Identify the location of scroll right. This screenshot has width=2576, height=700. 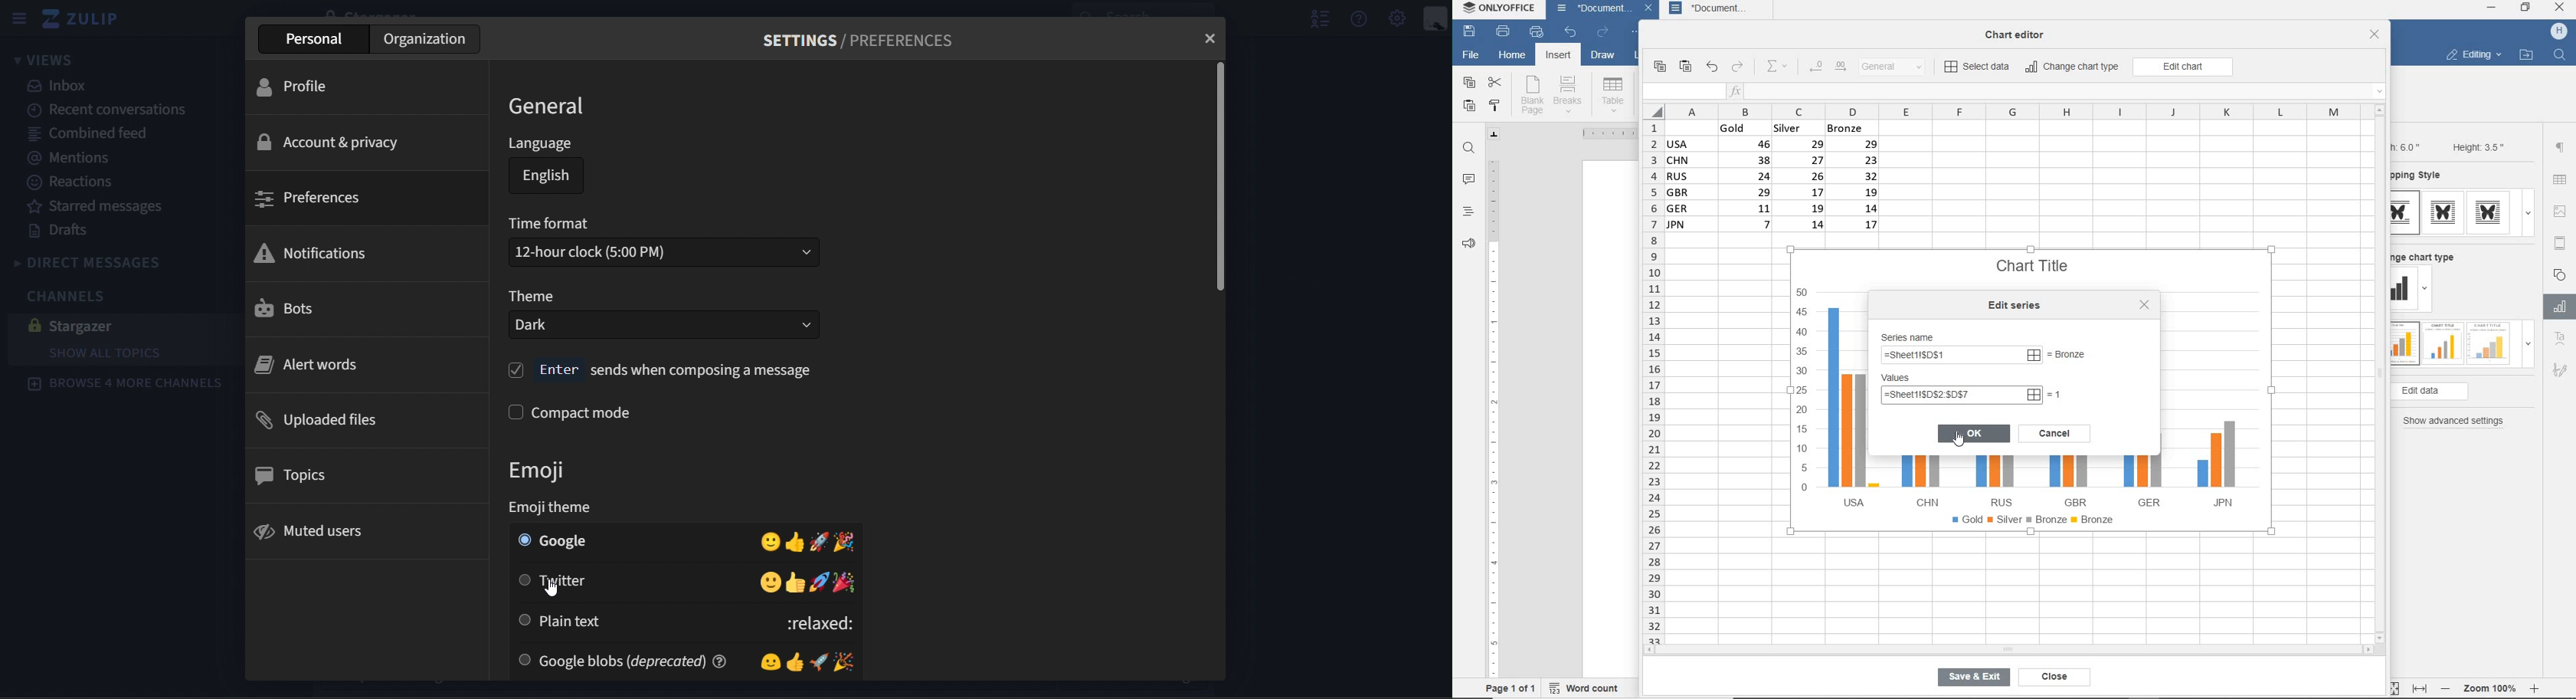
(2371, 650).